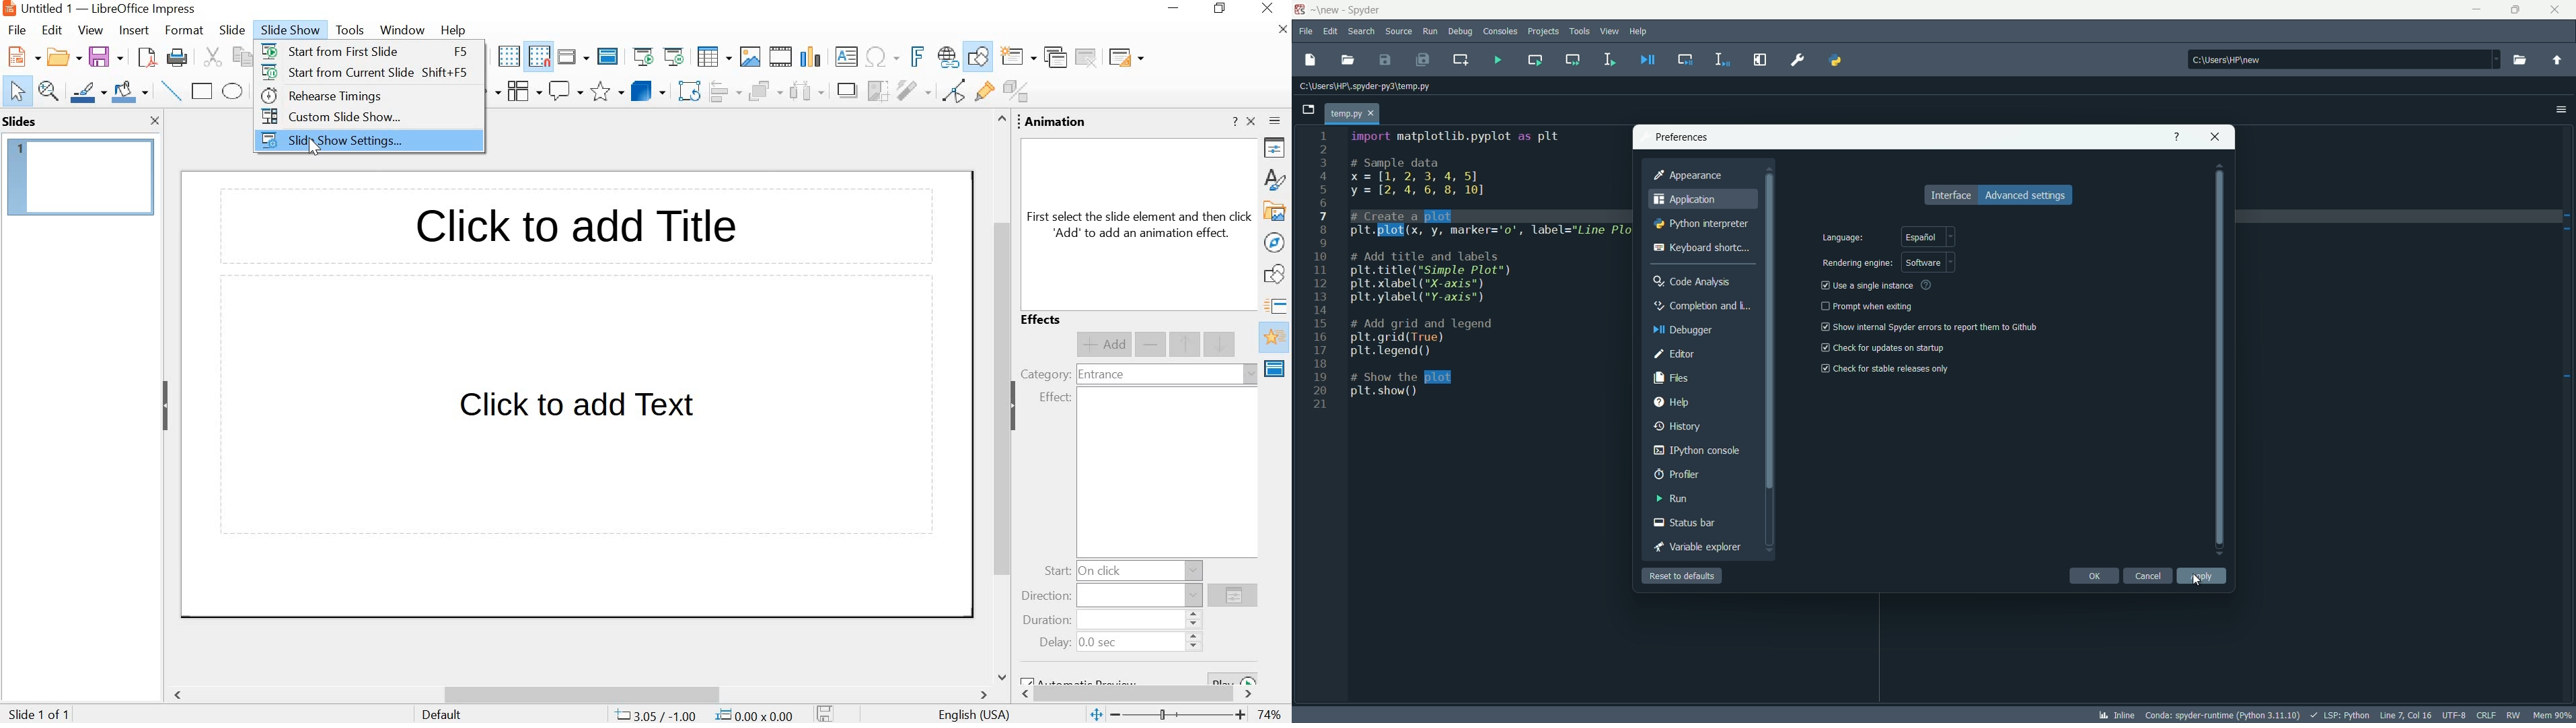 This screenshot has height=728, width=2576. Describe the element at coordinates (42, 712) in the screenshot. I see `slide 1 of 1` at that location.